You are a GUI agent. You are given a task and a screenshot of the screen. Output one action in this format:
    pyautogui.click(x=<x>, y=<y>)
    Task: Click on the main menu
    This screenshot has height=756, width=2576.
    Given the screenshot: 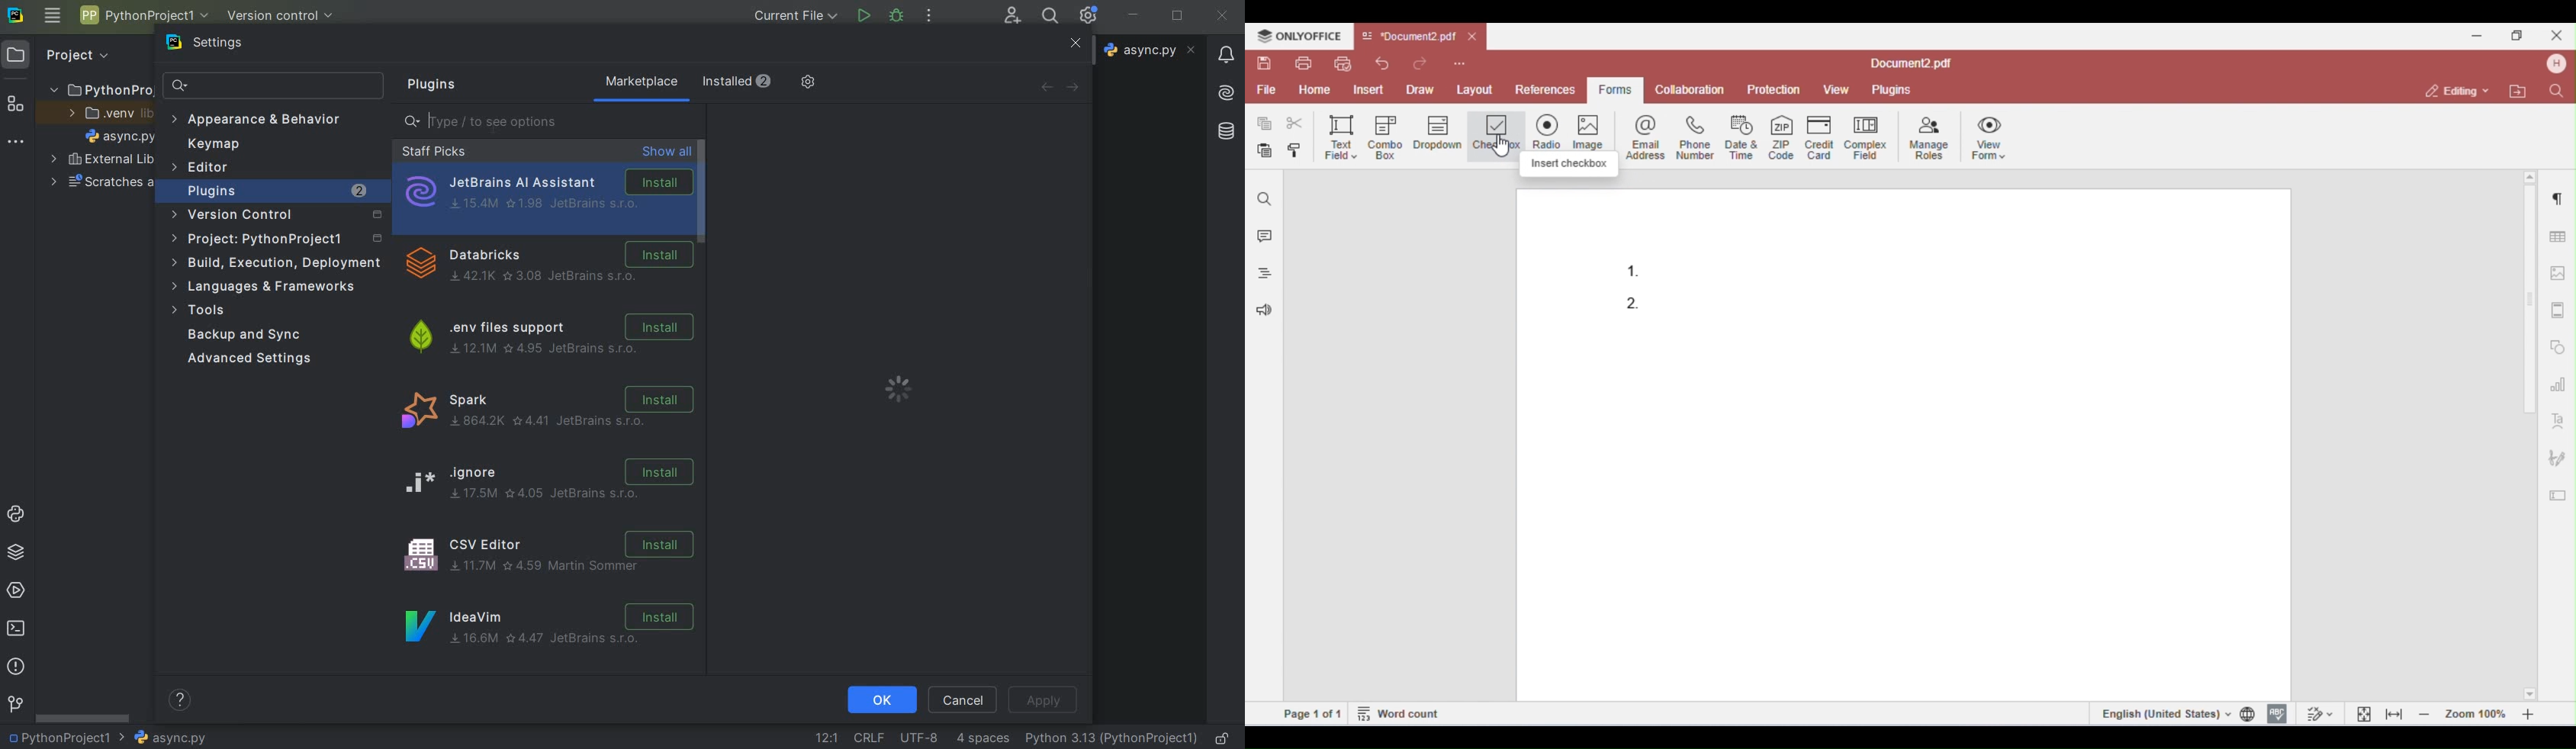 What is the action you would take?
    pyautogui.click(x=53, y=18)
    